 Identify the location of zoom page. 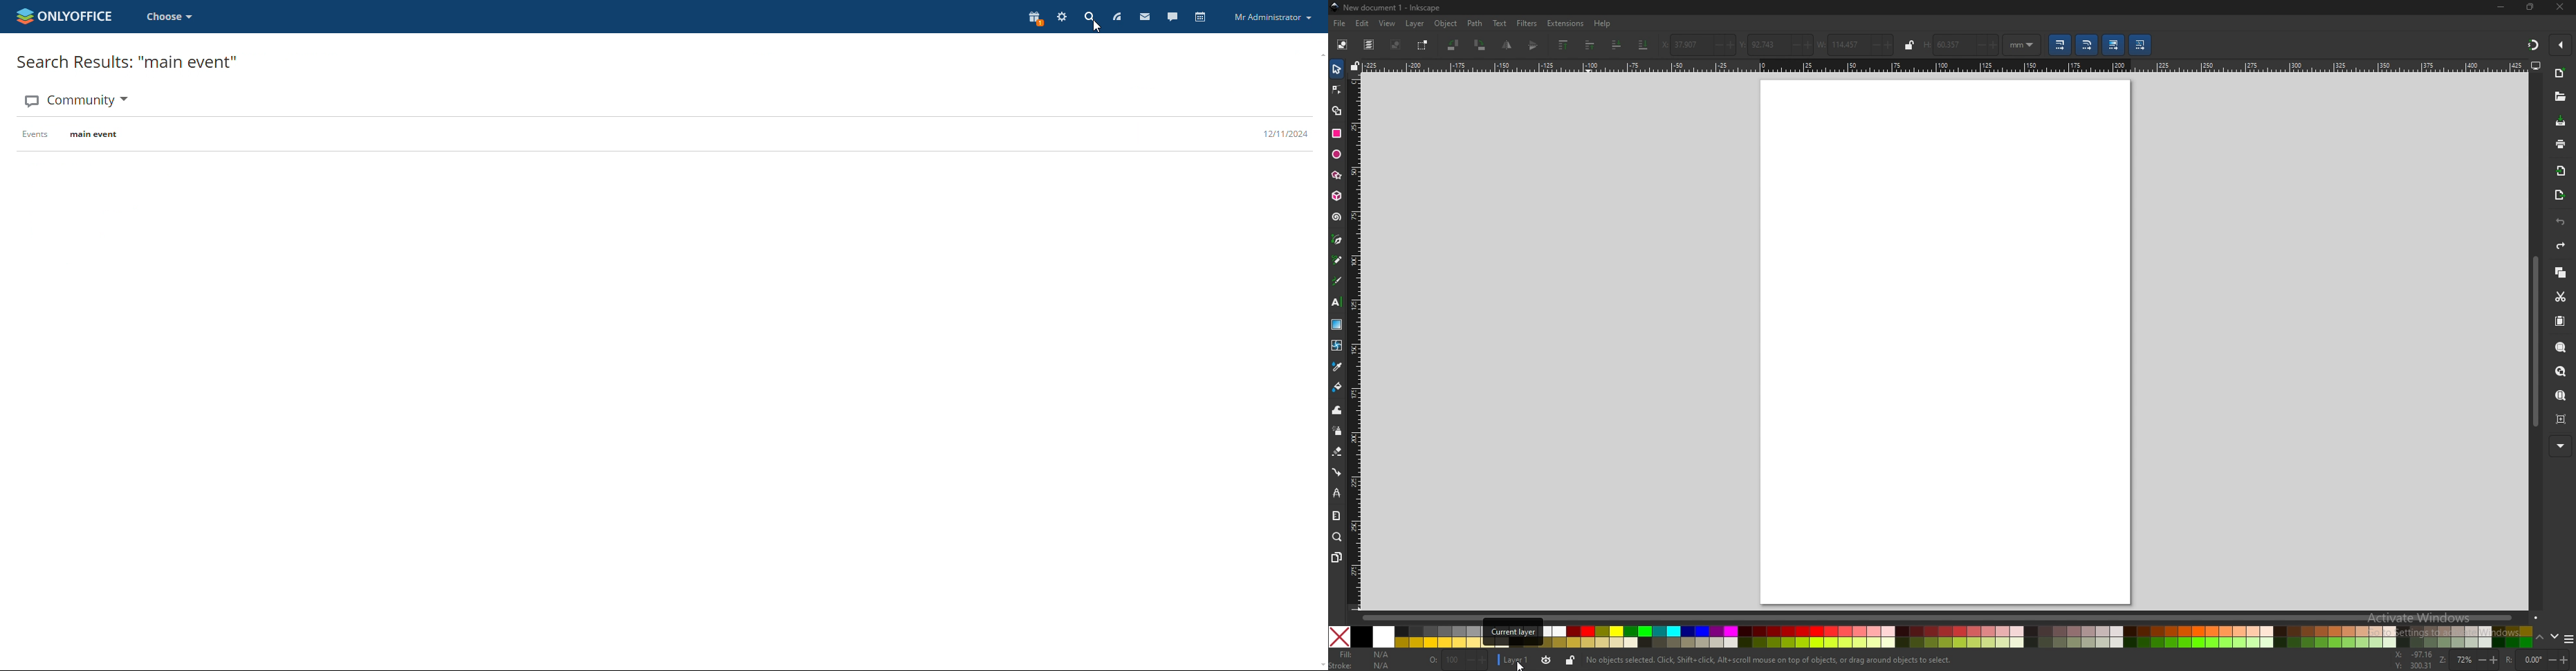
(2560, 395).